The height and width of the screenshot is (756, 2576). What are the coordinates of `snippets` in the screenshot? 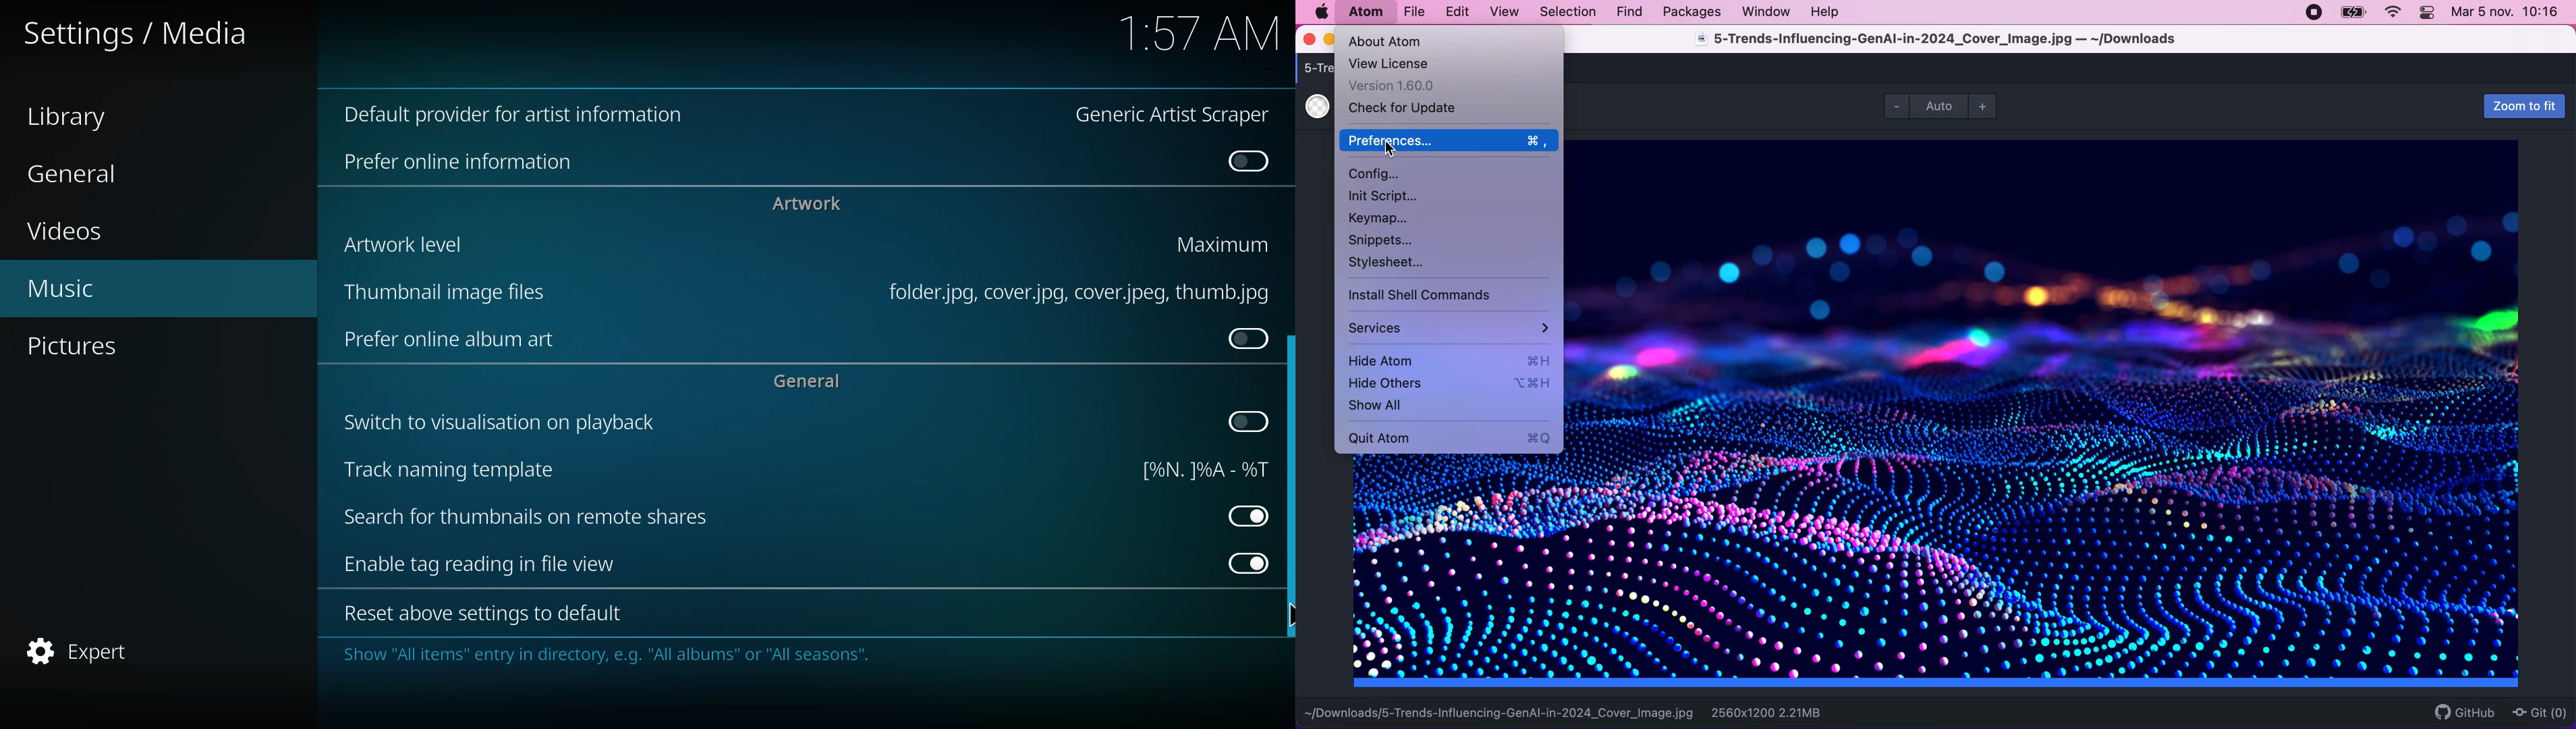 It's located at (1385, 240).